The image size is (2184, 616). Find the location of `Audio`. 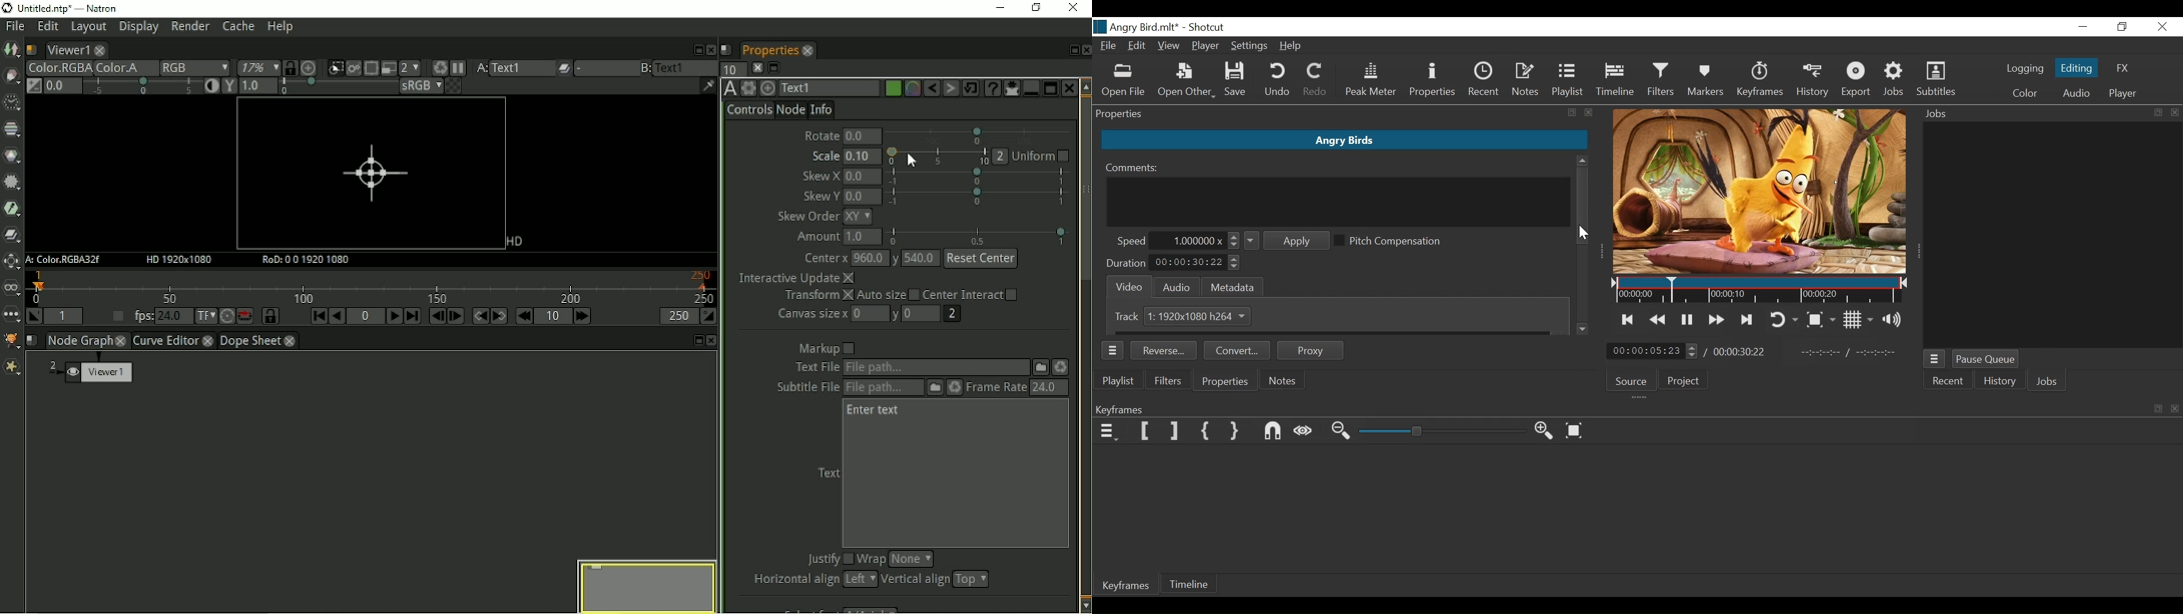

Audio is located at coordinates (2075, 93).